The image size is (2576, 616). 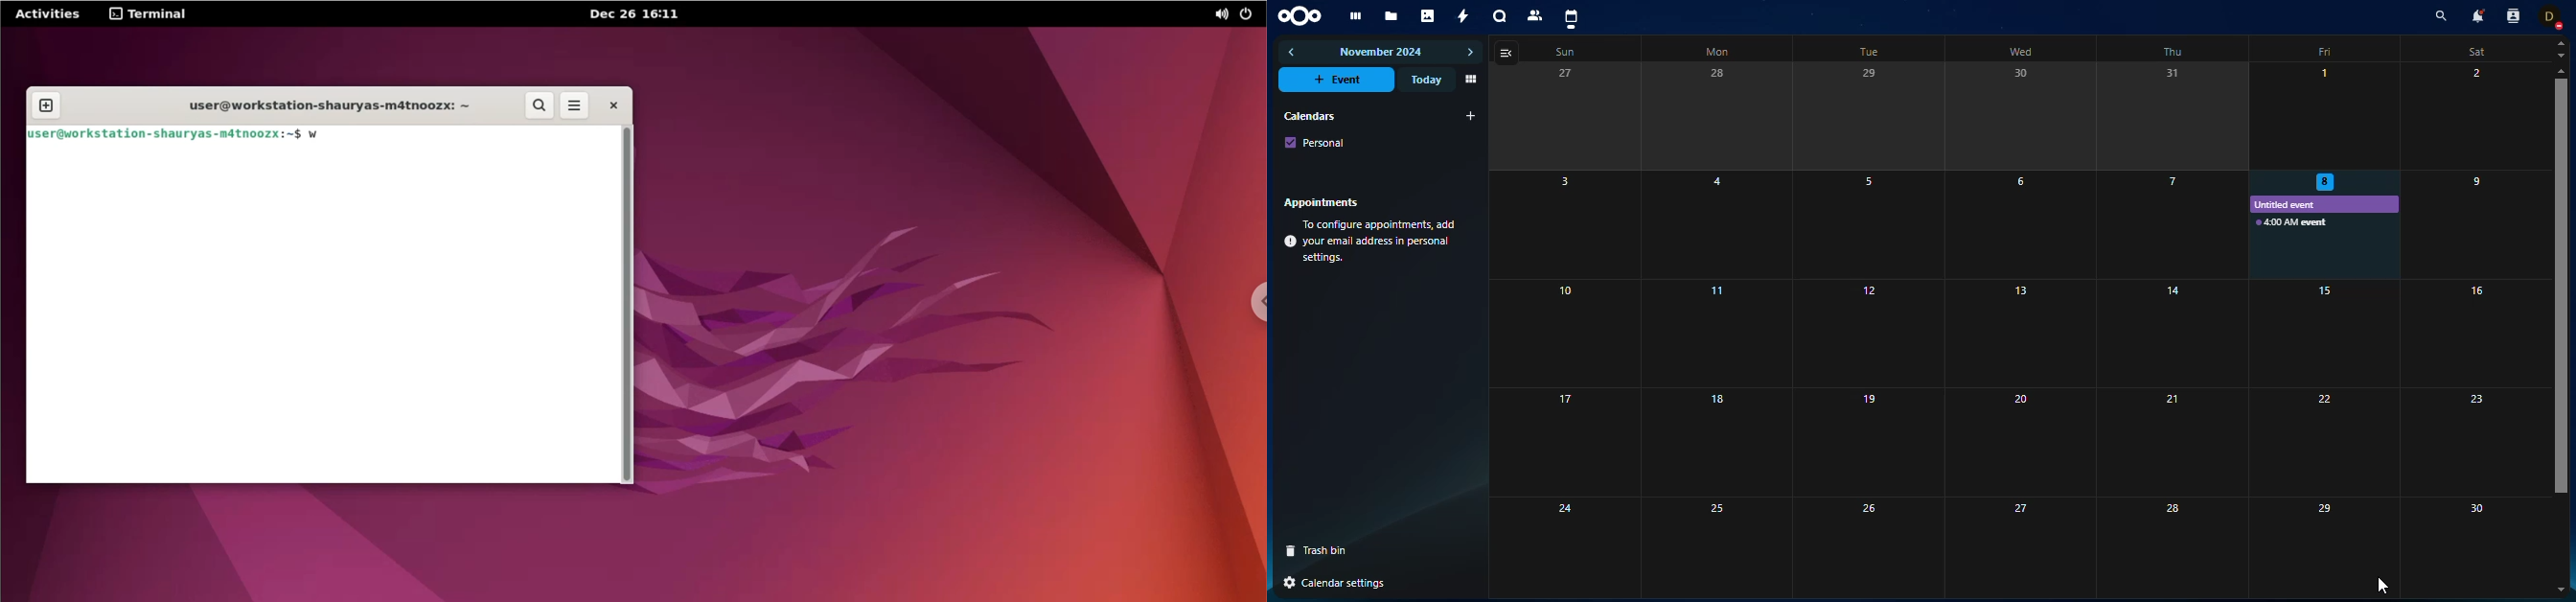 I want to click on 28, so click(x=1719, y=117).